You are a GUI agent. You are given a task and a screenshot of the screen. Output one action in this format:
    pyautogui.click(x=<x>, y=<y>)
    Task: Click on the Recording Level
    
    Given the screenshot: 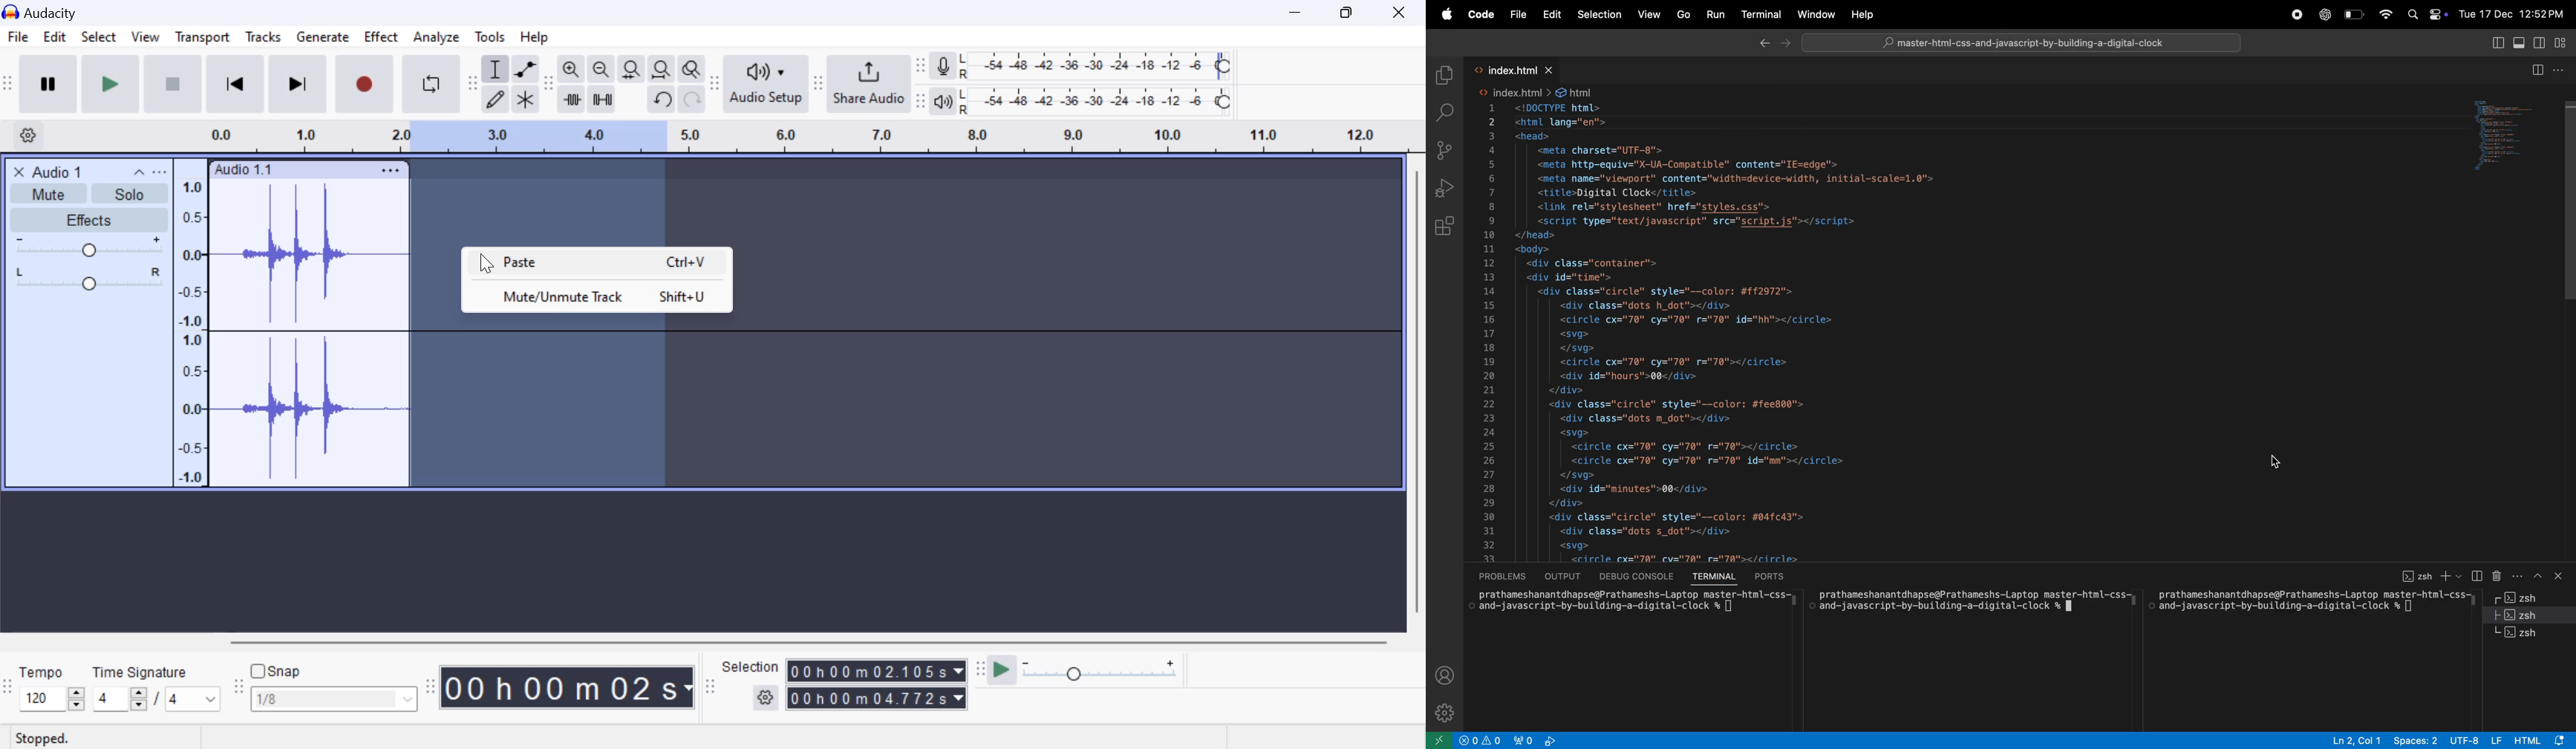 What is the action you would take?
    pyautogui.click(x=1095, y=66)
    